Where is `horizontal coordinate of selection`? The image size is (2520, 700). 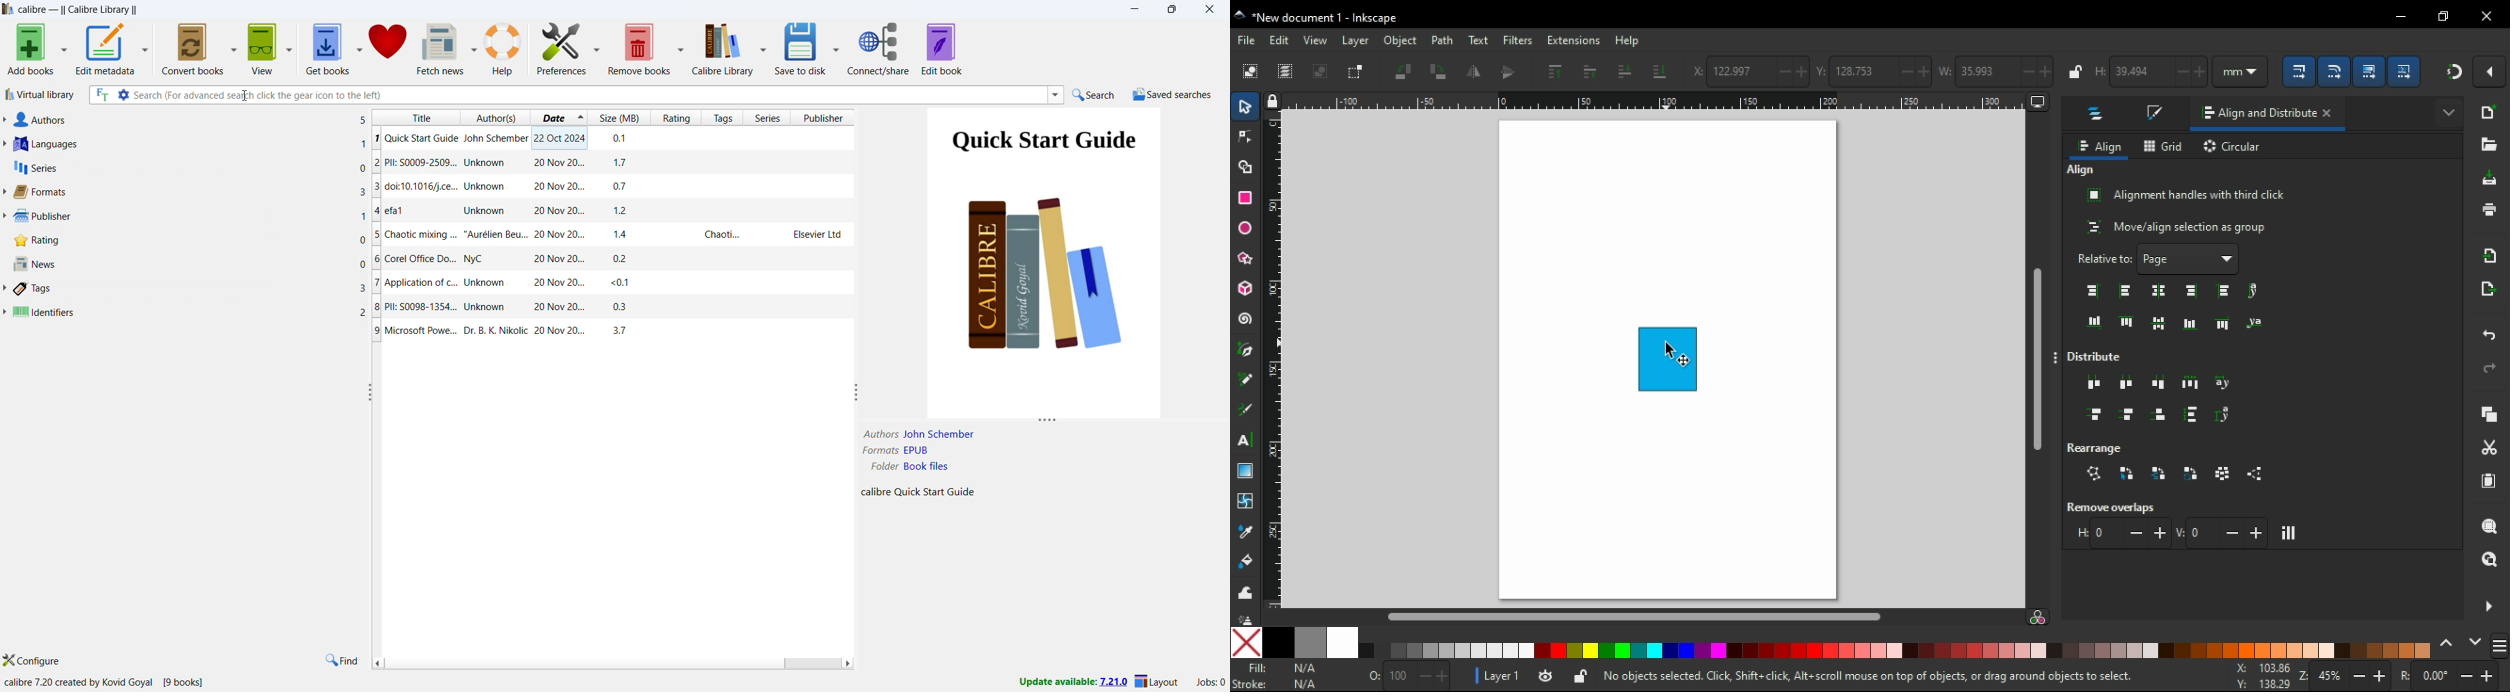 horizontal coordinate of selection is located at coordinates (1749, 72).